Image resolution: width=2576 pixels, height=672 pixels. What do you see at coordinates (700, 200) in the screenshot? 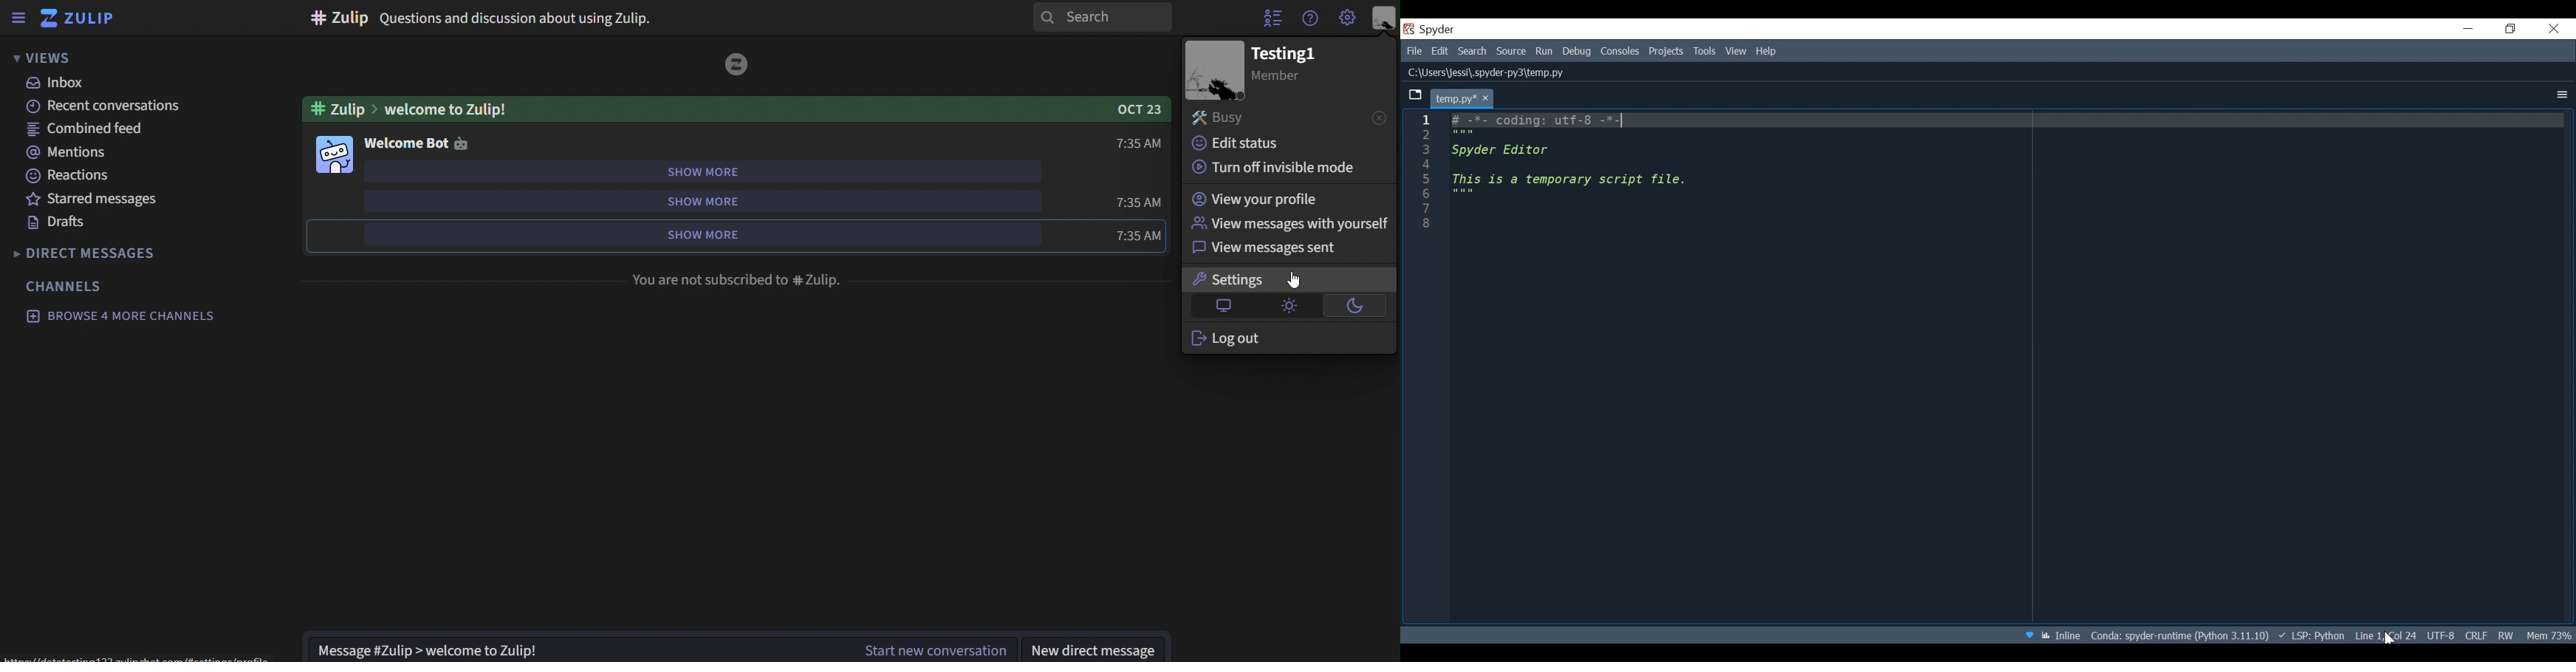
I see `show more` at bounding box center [700, 200].